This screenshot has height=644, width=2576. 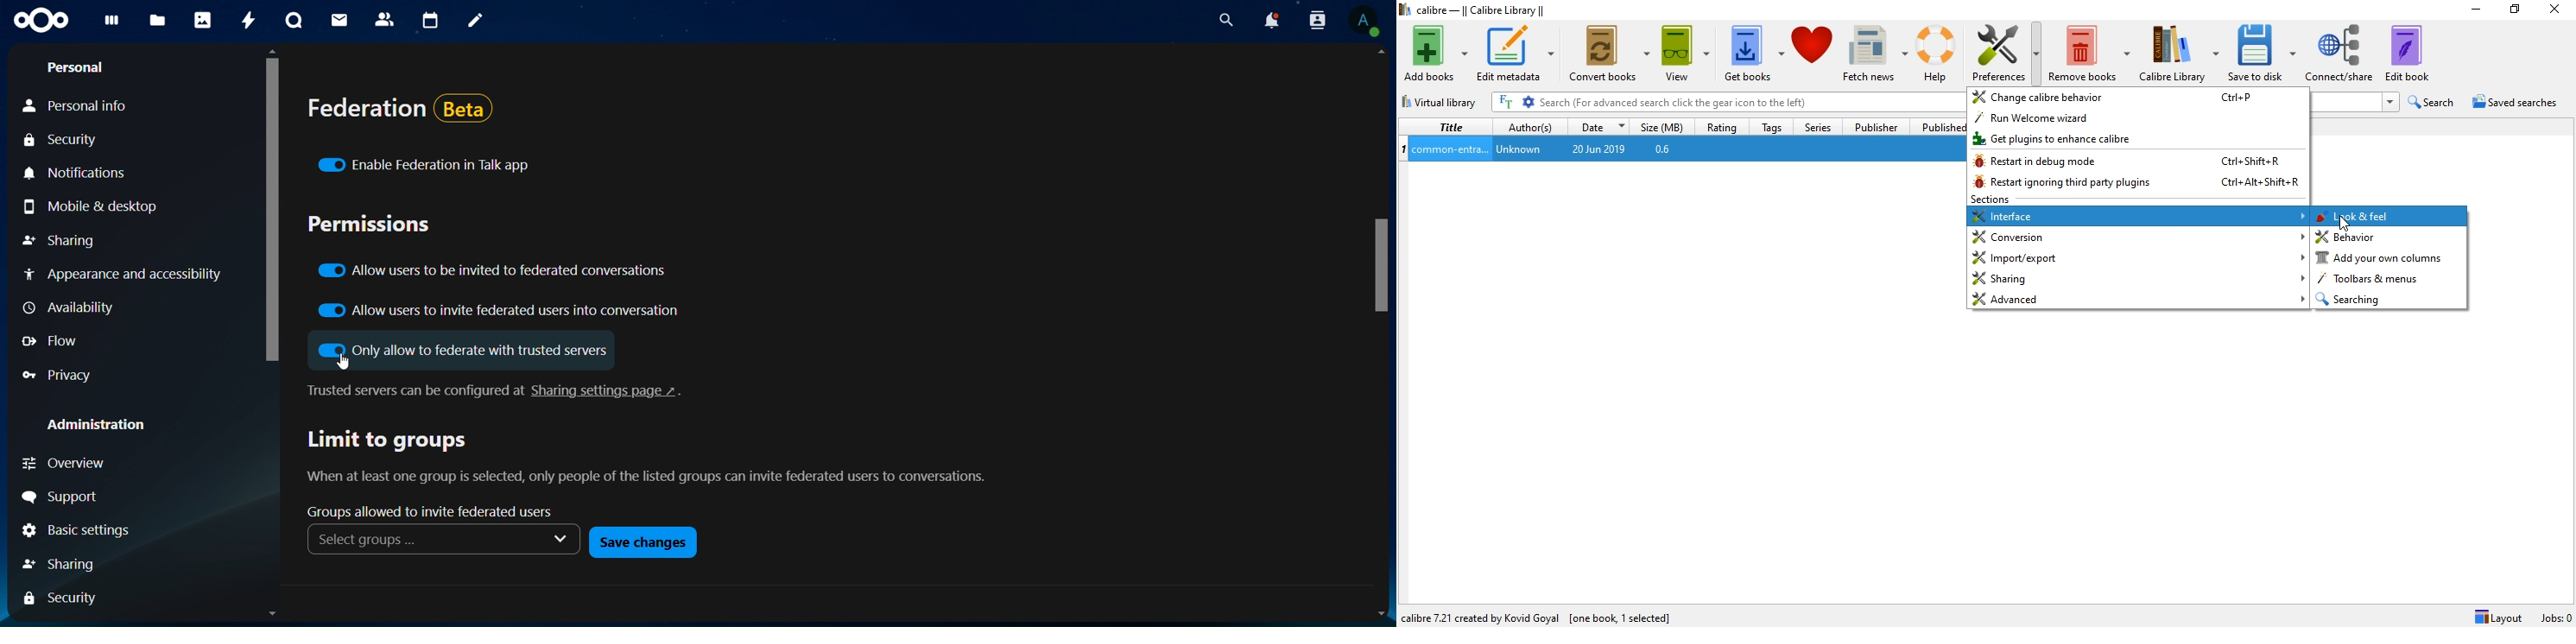 I want to click on photos, so click(x=204, y=20).